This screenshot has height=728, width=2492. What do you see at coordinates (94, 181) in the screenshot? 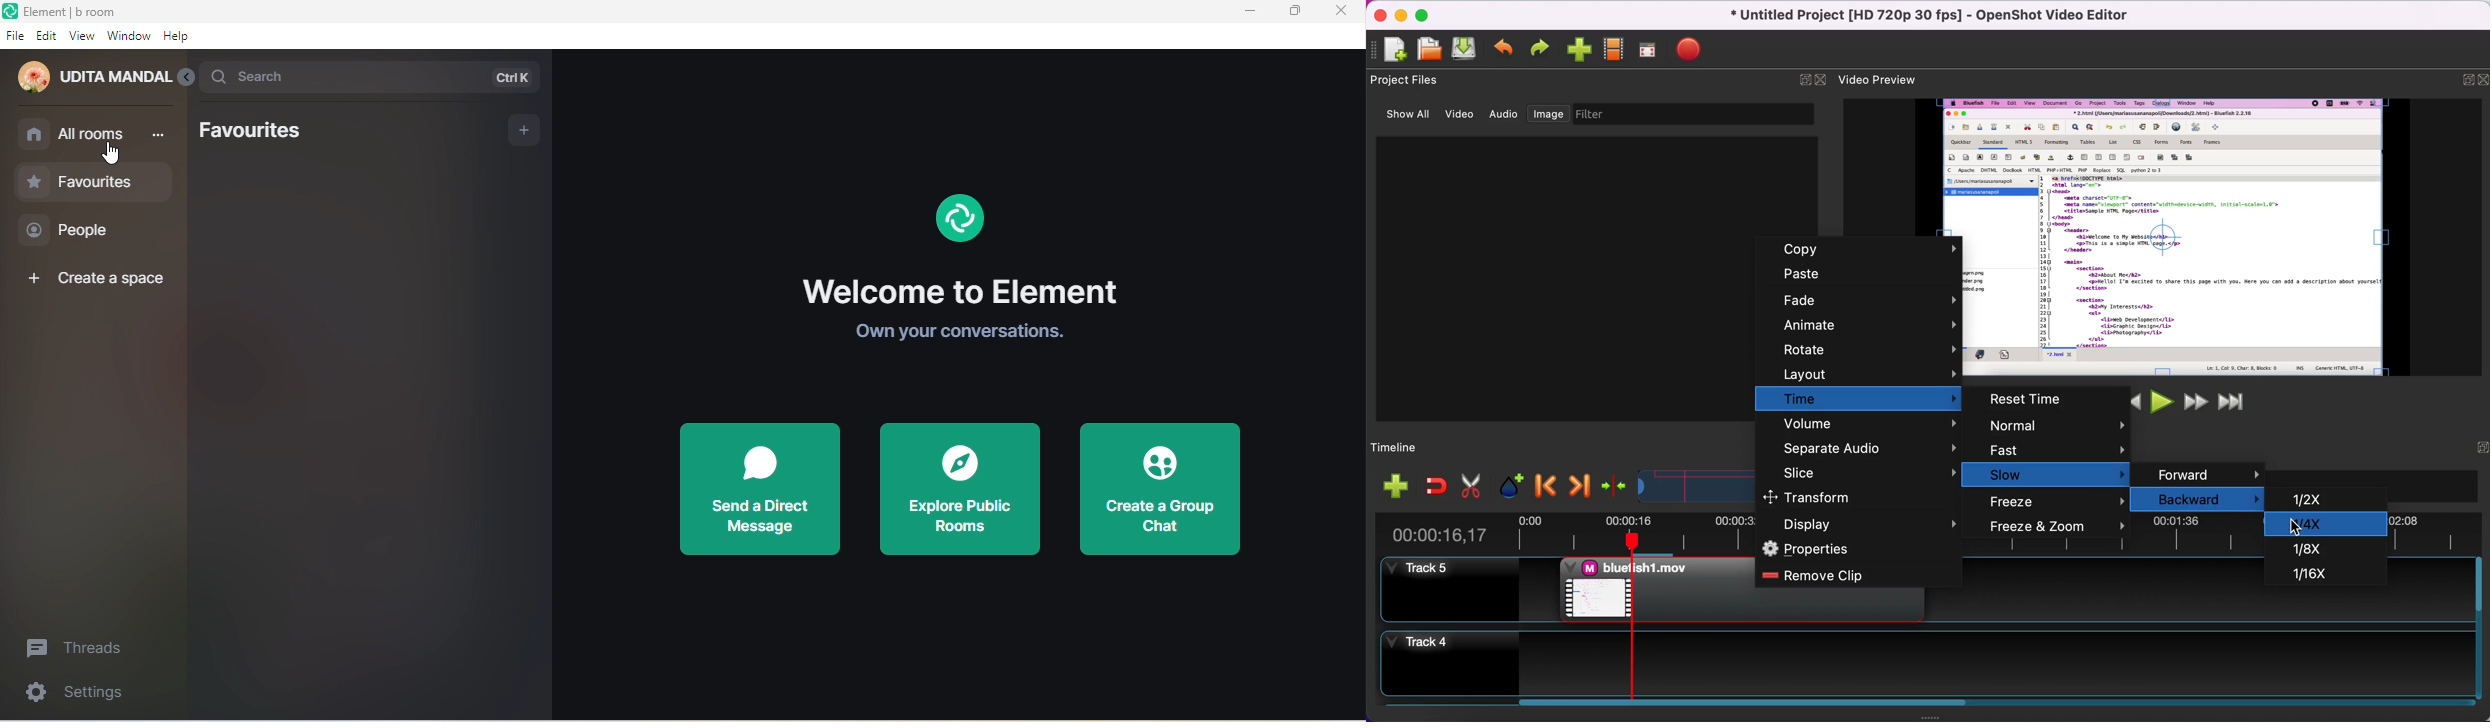
I see `favourites` at bounding box center [94, 181].